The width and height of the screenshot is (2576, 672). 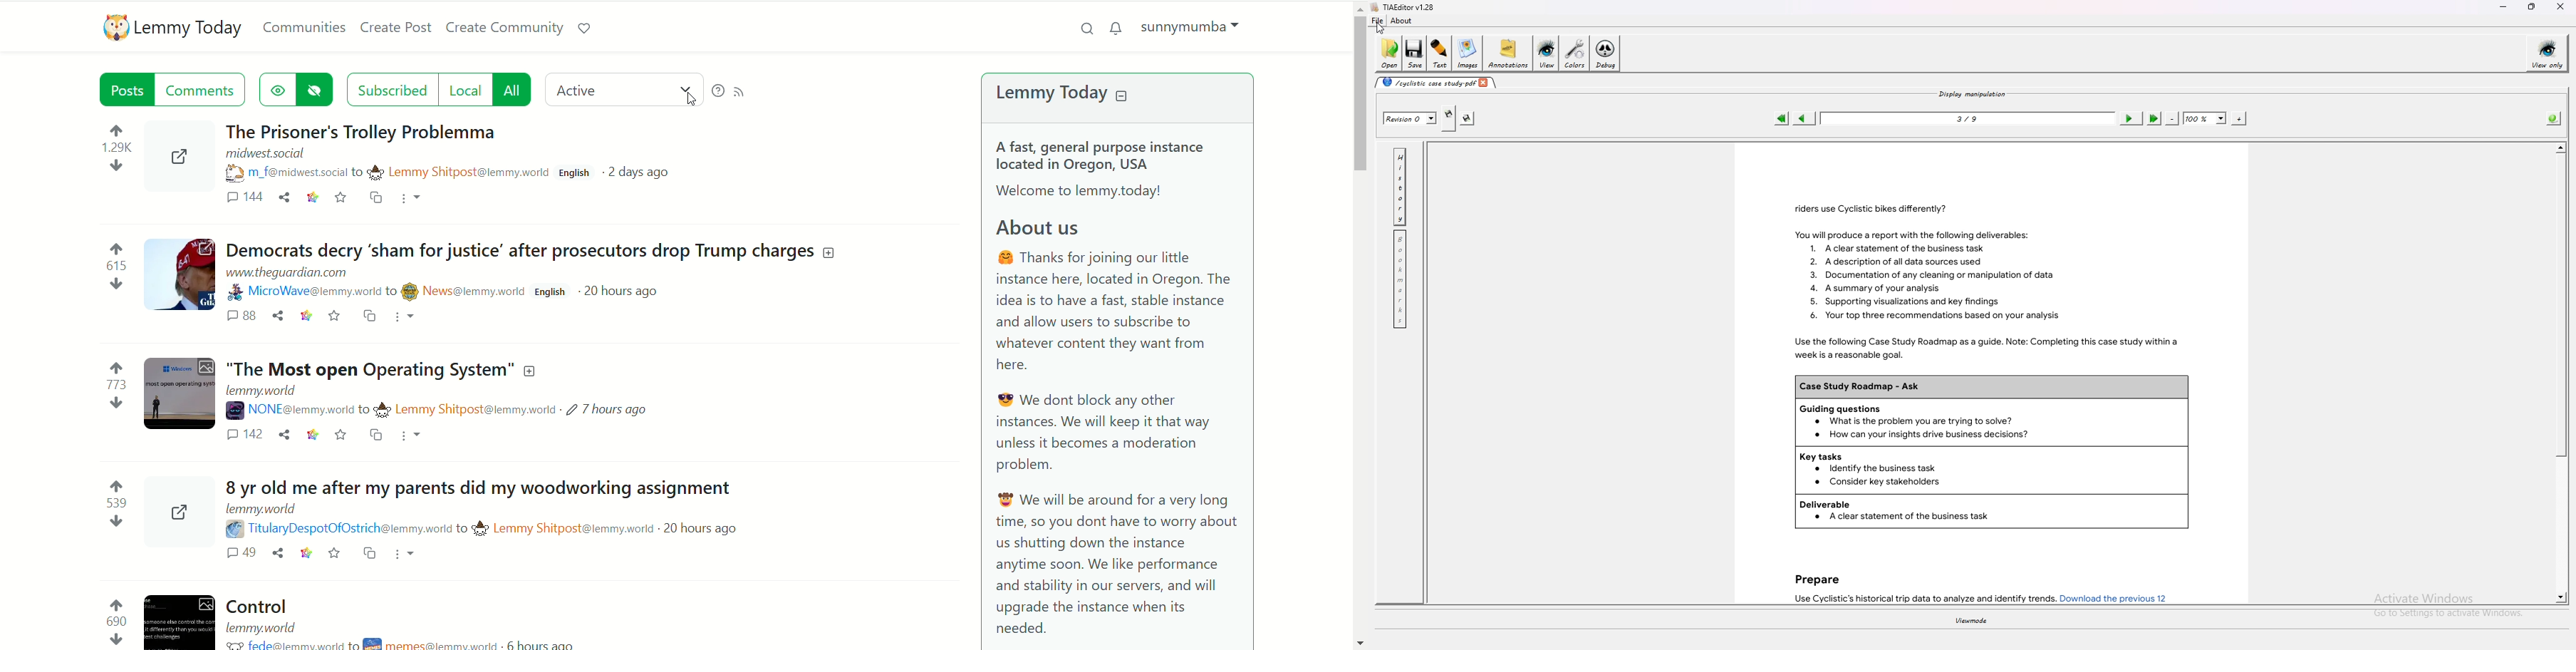 What do you see at coordinates (303, 554) in the screenshot?
I see `link` at bounding box center [303, 554].